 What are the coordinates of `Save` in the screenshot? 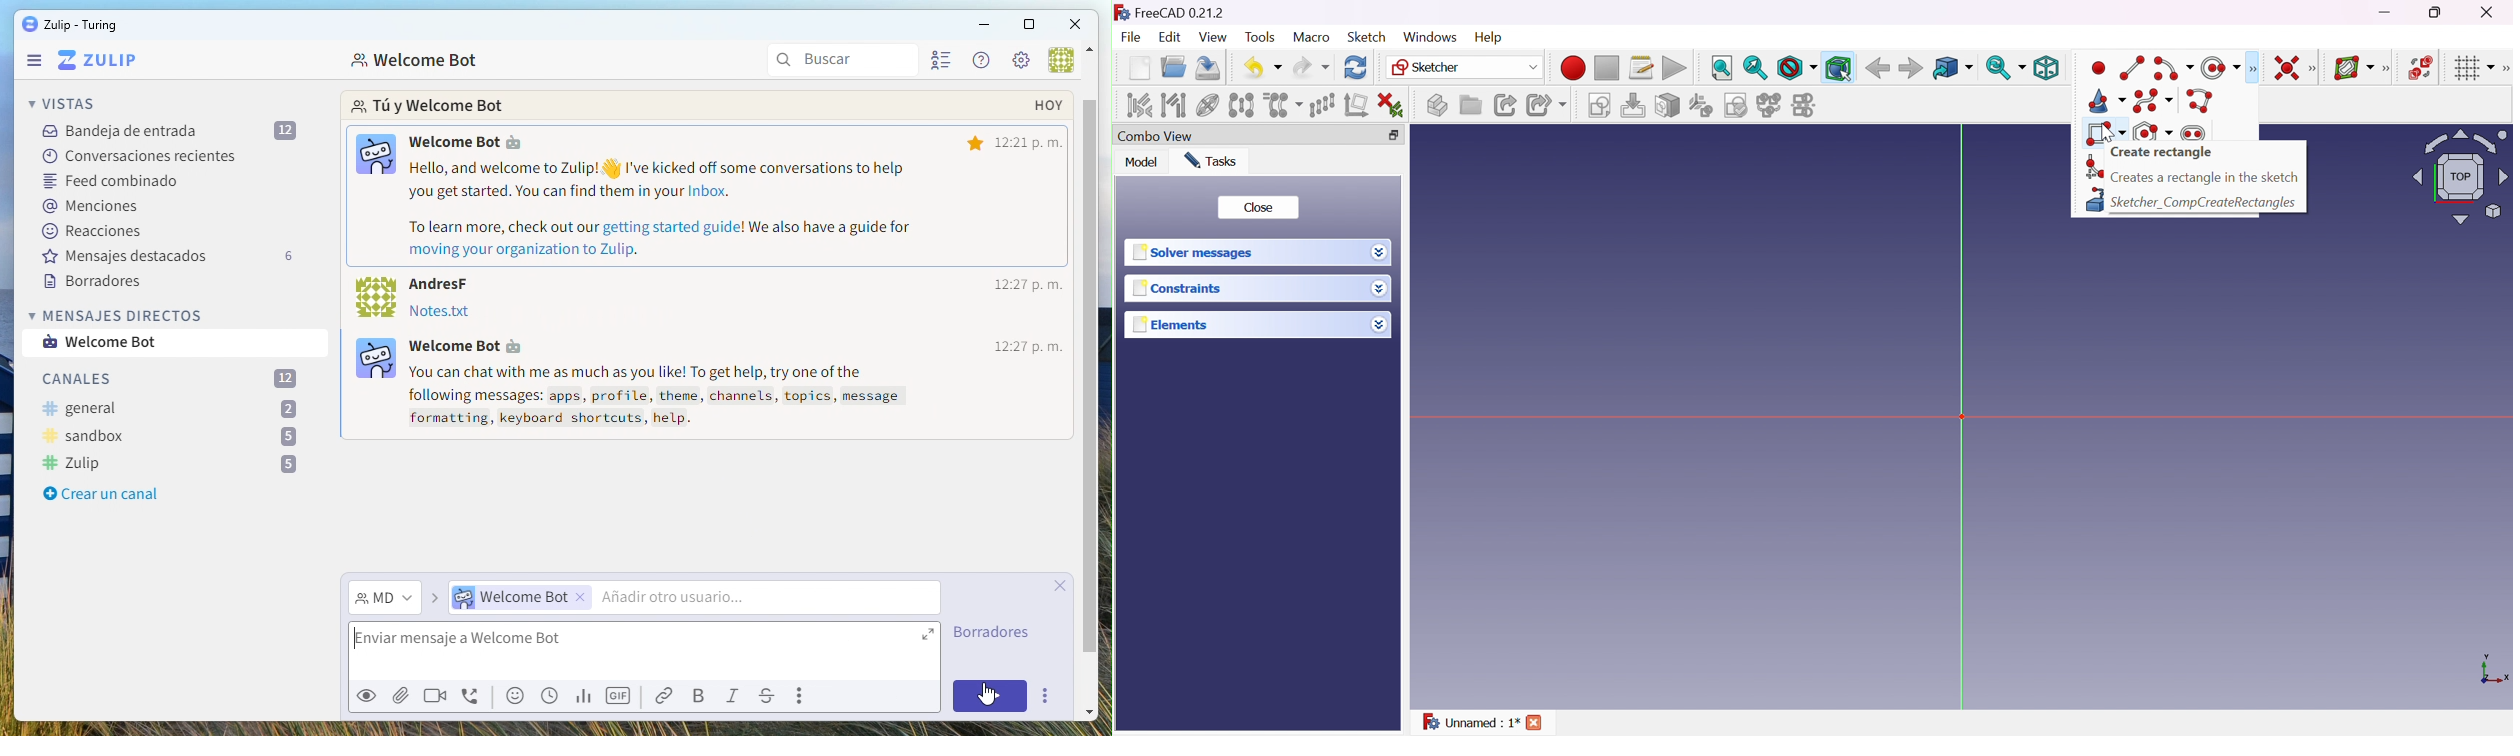 It's located at (1209, 69).